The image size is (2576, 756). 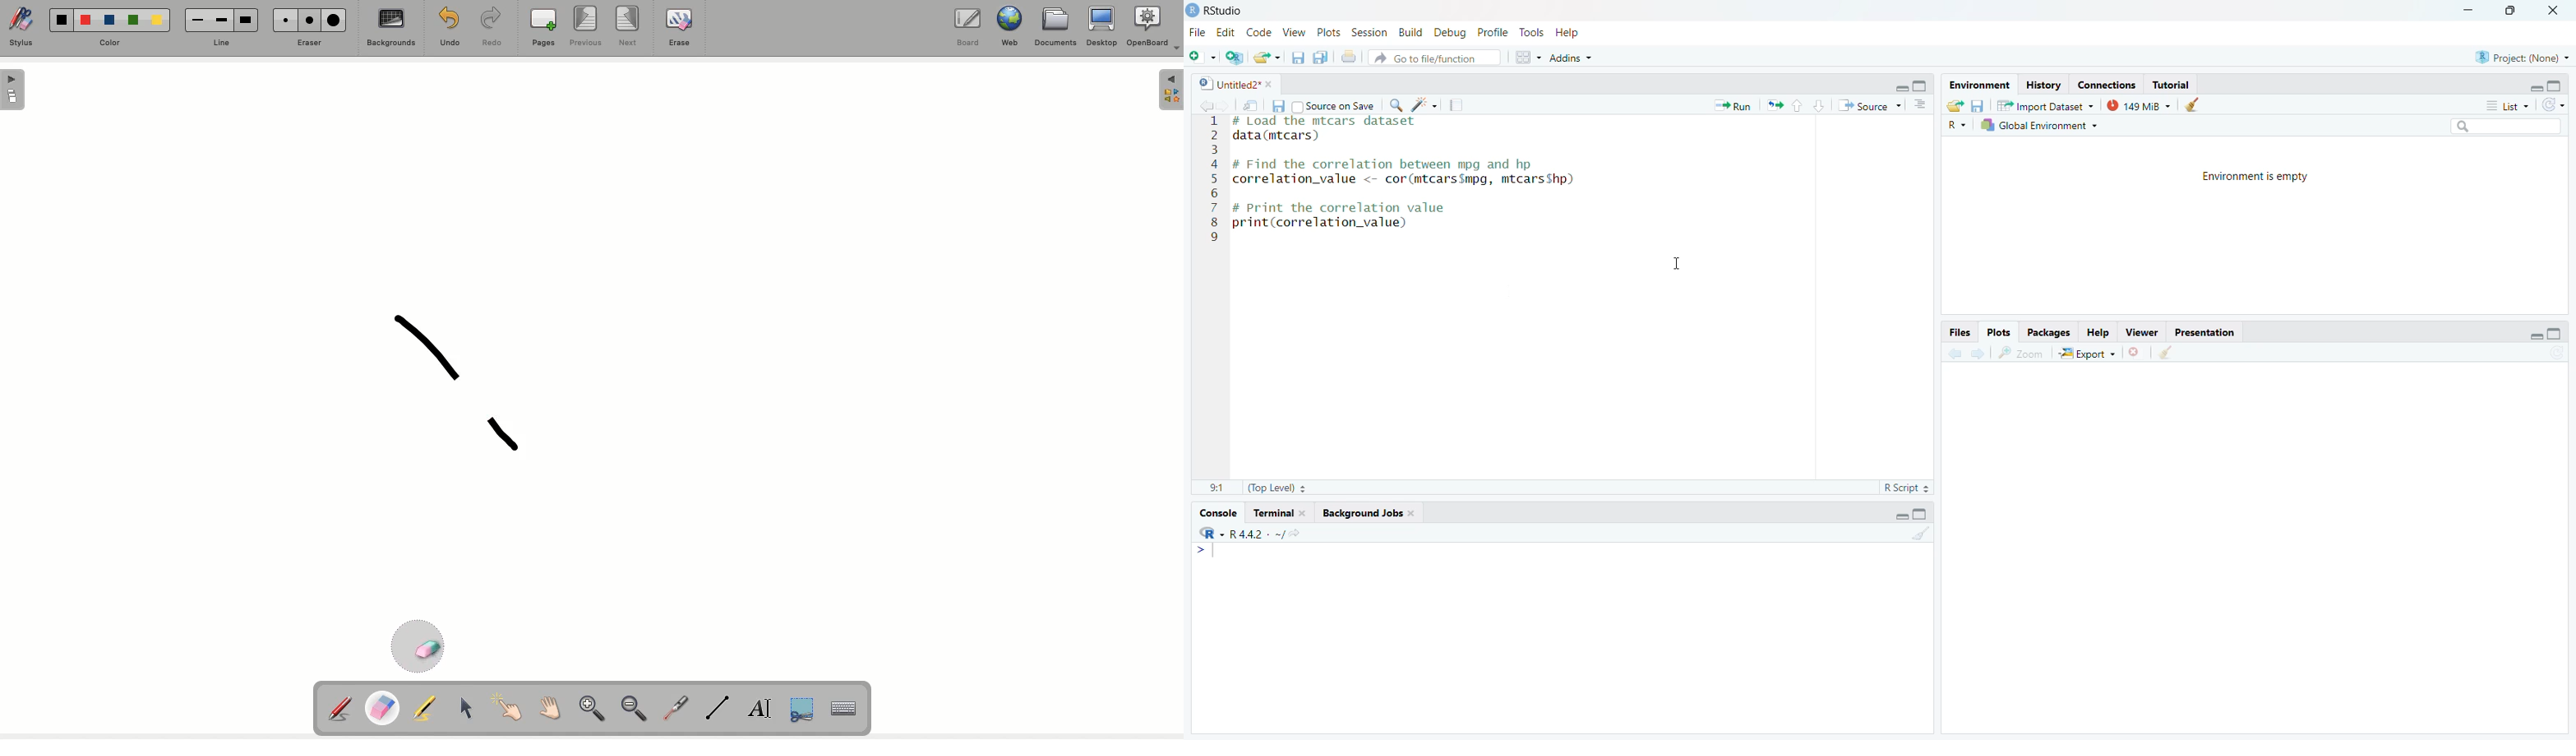 What do you see at coordinates (1277, 513) in the screenshot?
I see `Tutorial` at bounding box center [1277, 513].